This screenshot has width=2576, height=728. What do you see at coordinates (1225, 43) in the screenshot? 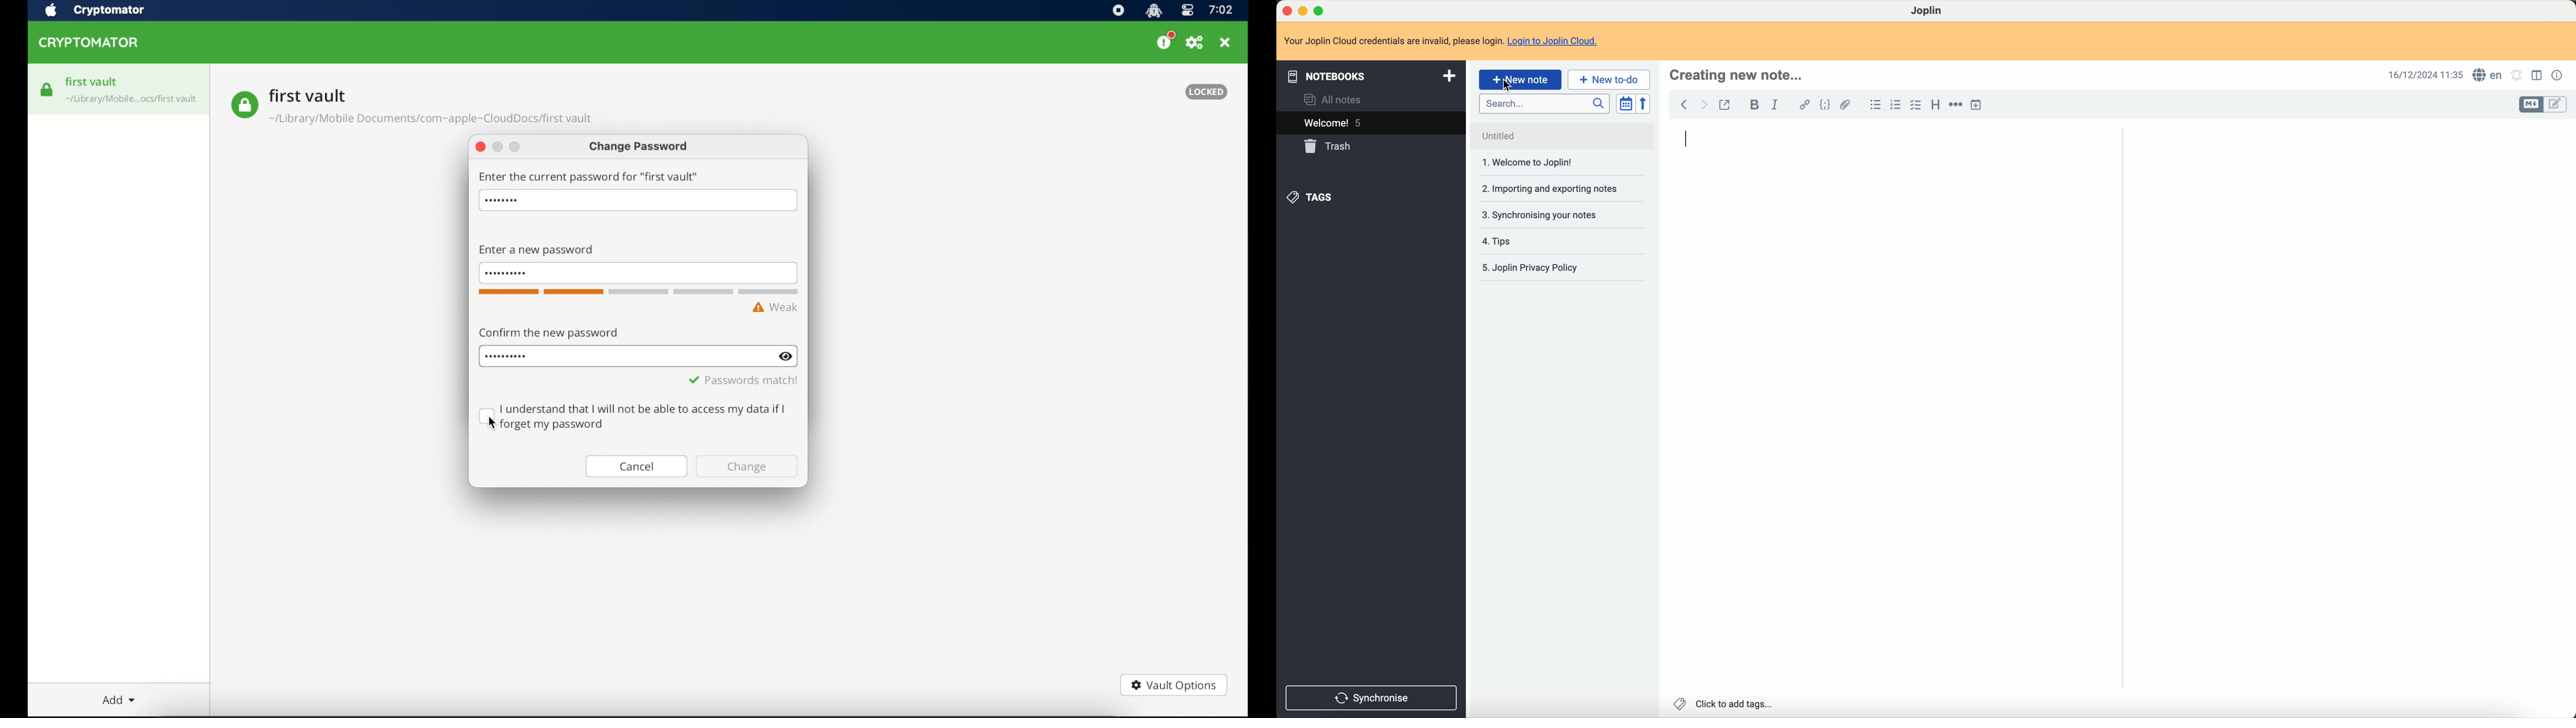
I see `close` at bounding box center [1225, 43].